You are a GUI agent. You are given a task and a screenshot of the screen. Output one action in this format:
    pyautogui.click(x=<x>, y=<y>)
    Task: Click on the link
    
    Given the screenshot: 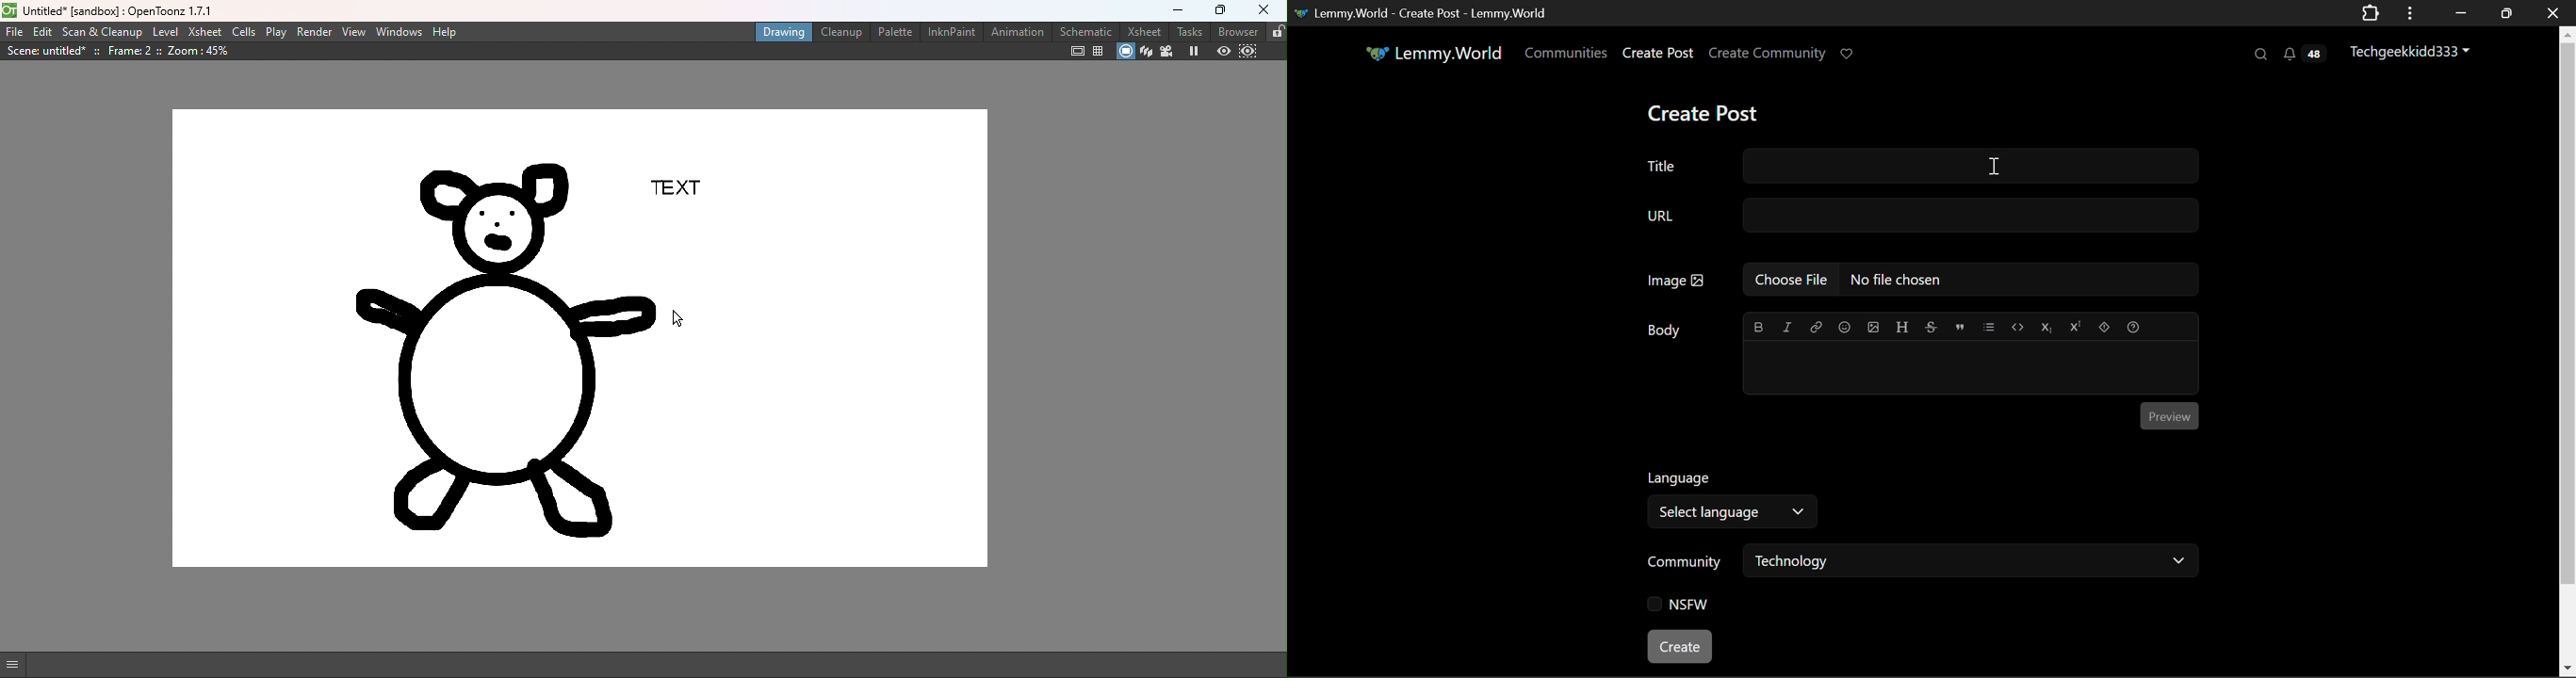 What is the action you would take?
    pyautogui.click(x=1816, y=326)
    